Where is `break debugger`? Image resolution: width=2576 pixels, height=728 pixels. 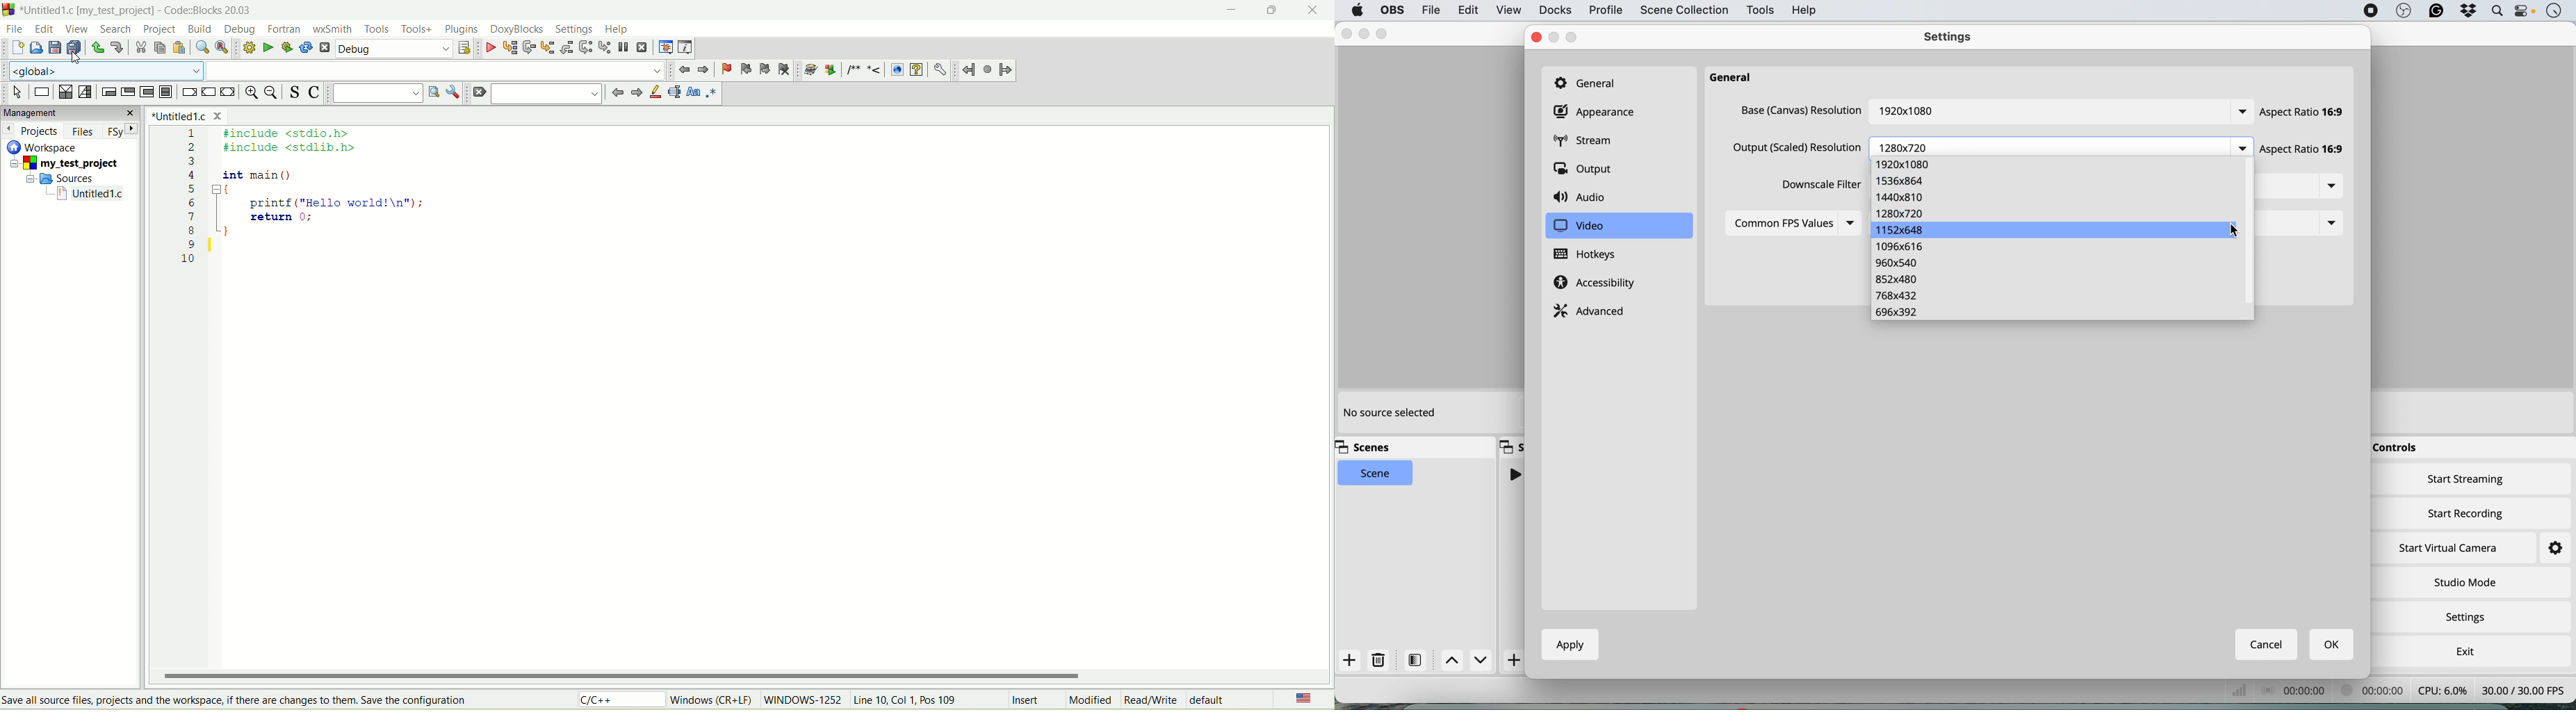 break debugger is located at coordinates (623, 48).